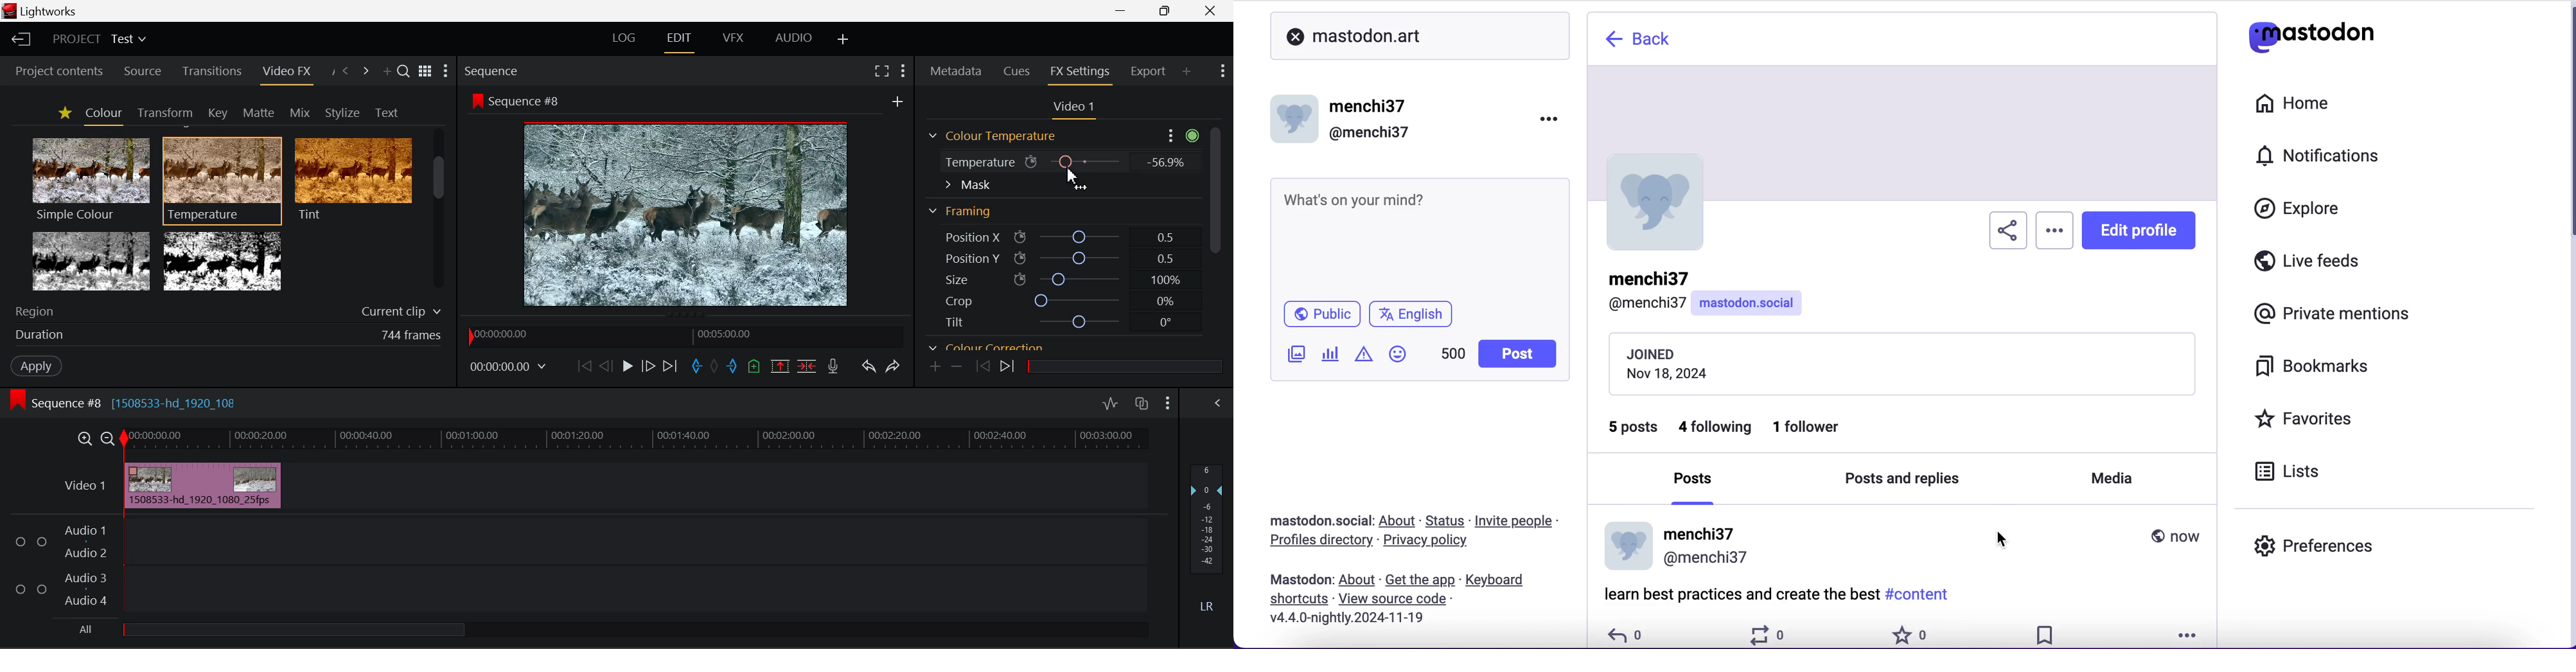  What do you see at coordinates (84, 578) in the screenshot?
I see `Audio 3` at bounding box center [84, 578].